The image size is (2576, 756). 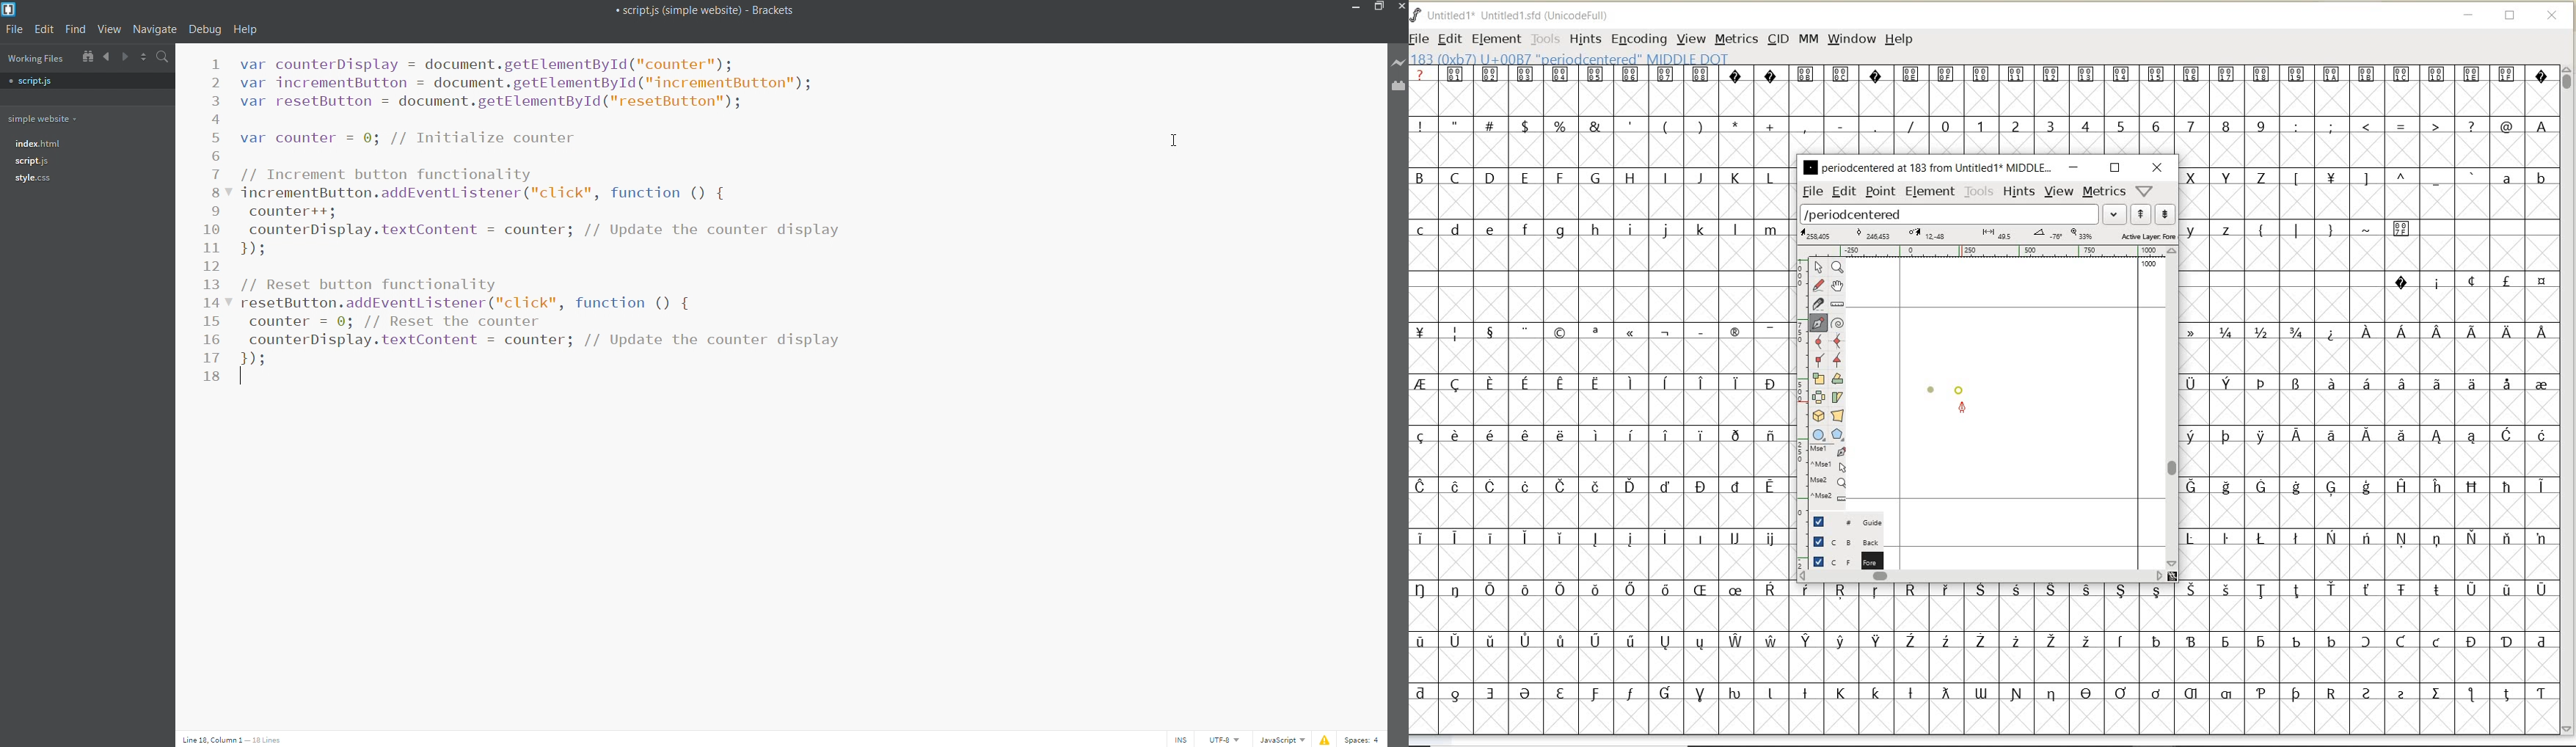 I want to click on FILE, so click(x=1421, y=38).